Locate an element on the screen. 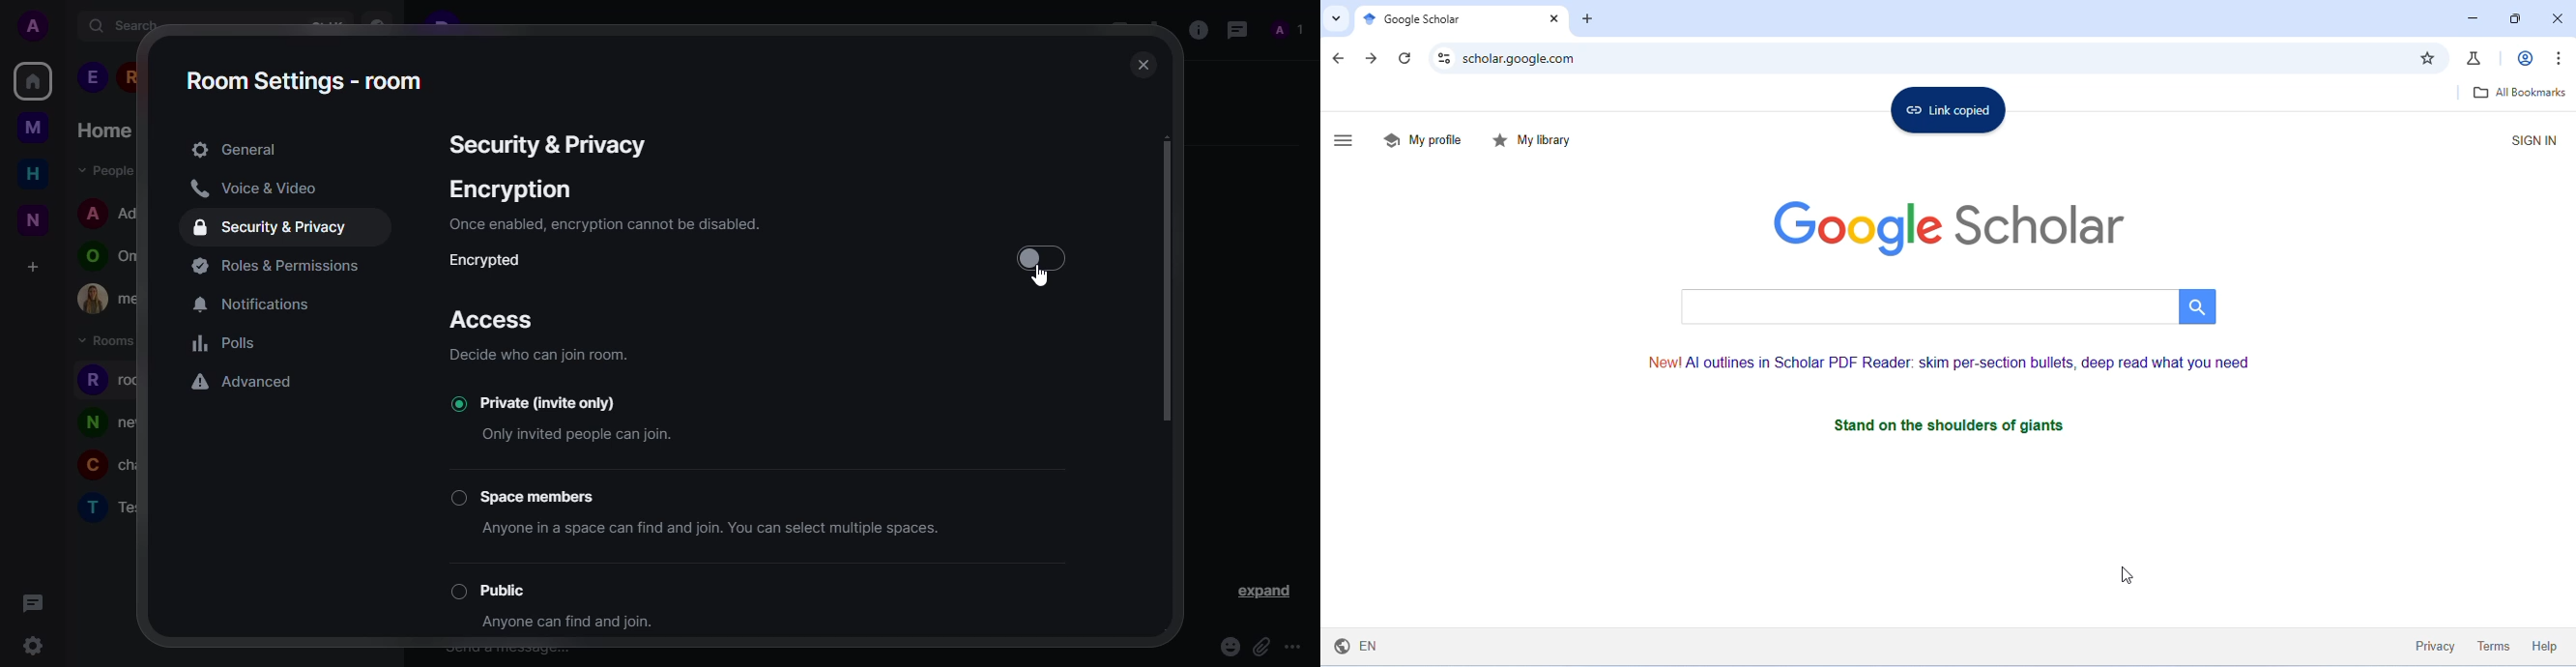 The image size is (2576, 672). search tabs is located at coordinates (1334, 18).